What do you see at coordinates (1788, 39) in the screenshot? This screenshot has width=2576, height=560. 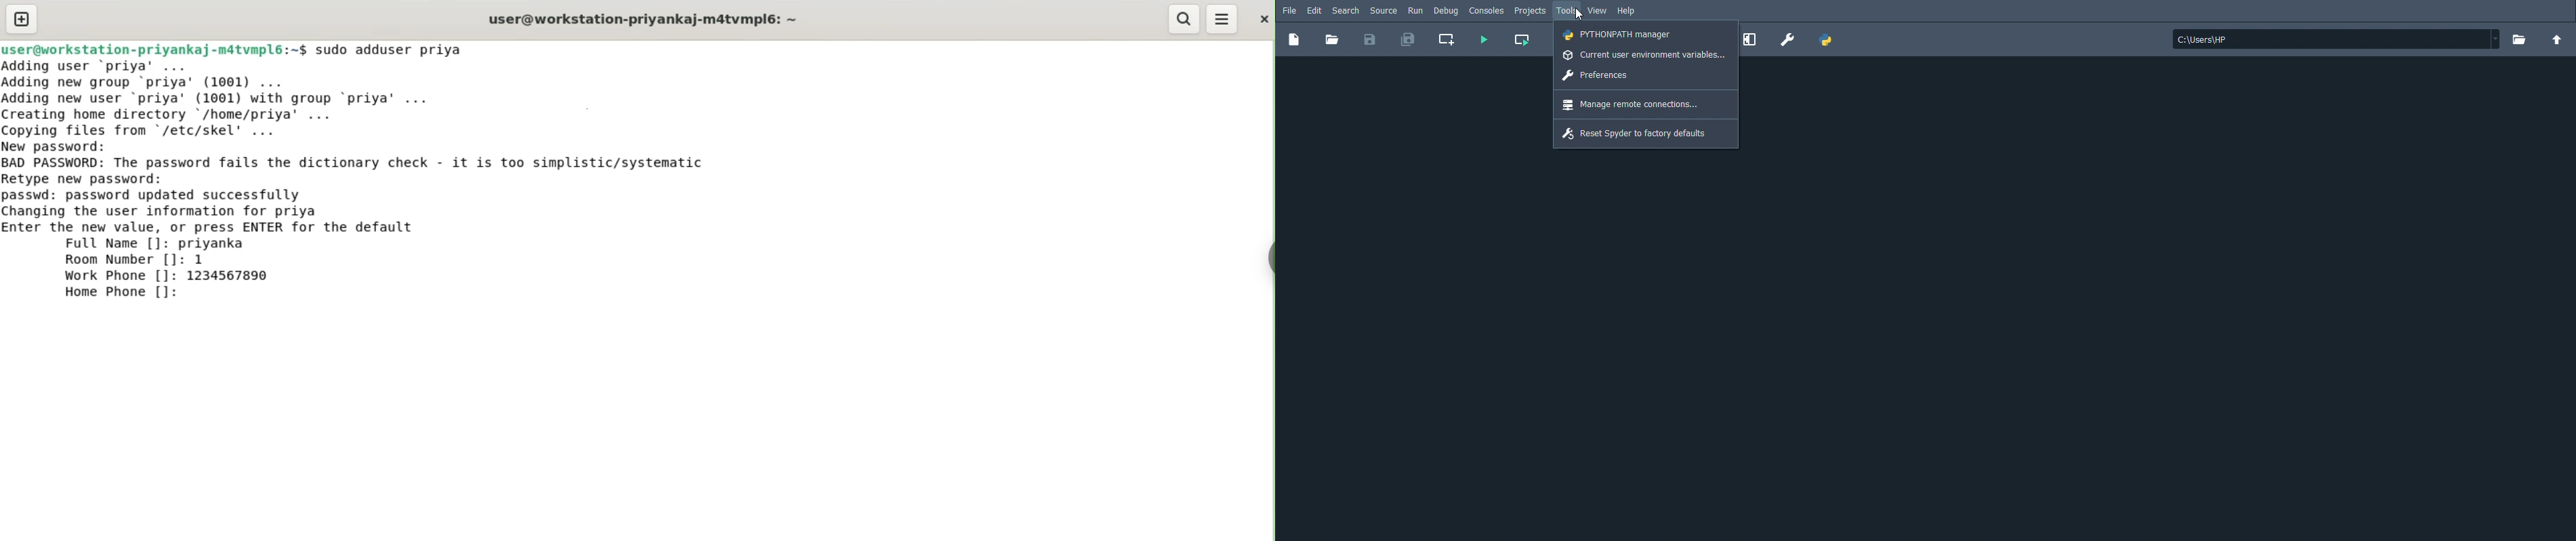 I see `Preferences` at bounding box center [1788, 39].